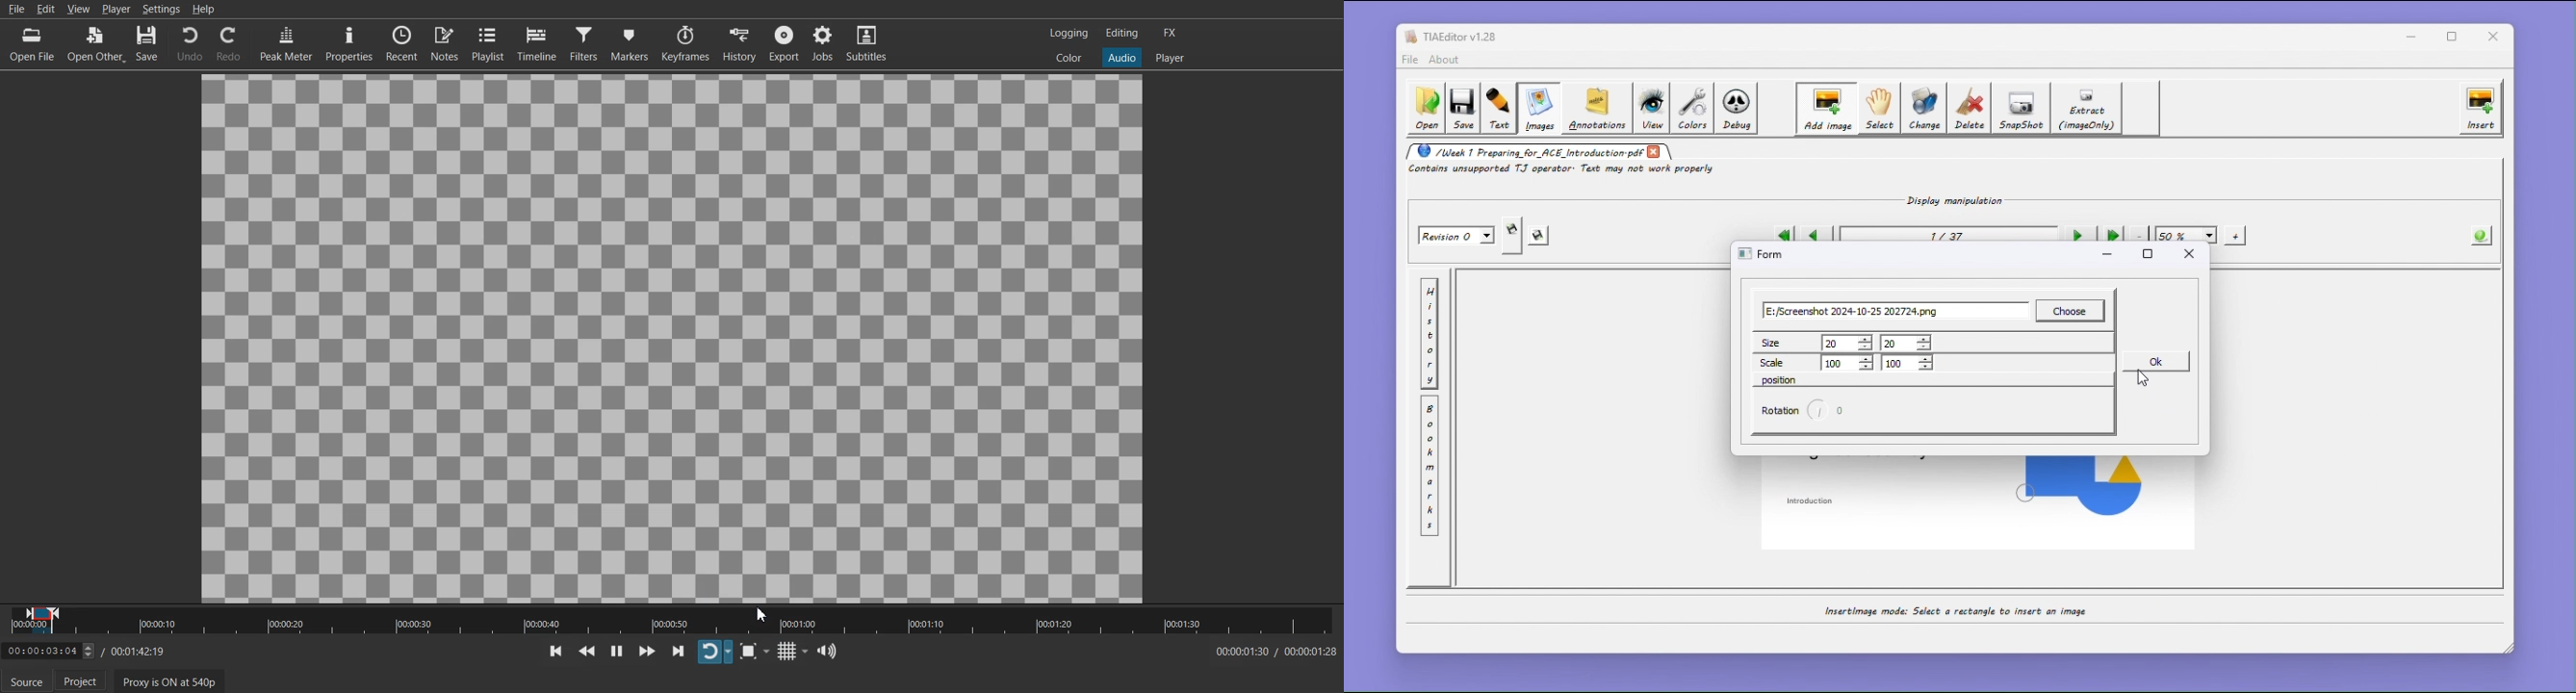 The width and height of the screenshot is (2576, 700). What do you see at coordinates (823, 43) in the screenshot?
I see `Jobs` at bounding box center [823, 43].